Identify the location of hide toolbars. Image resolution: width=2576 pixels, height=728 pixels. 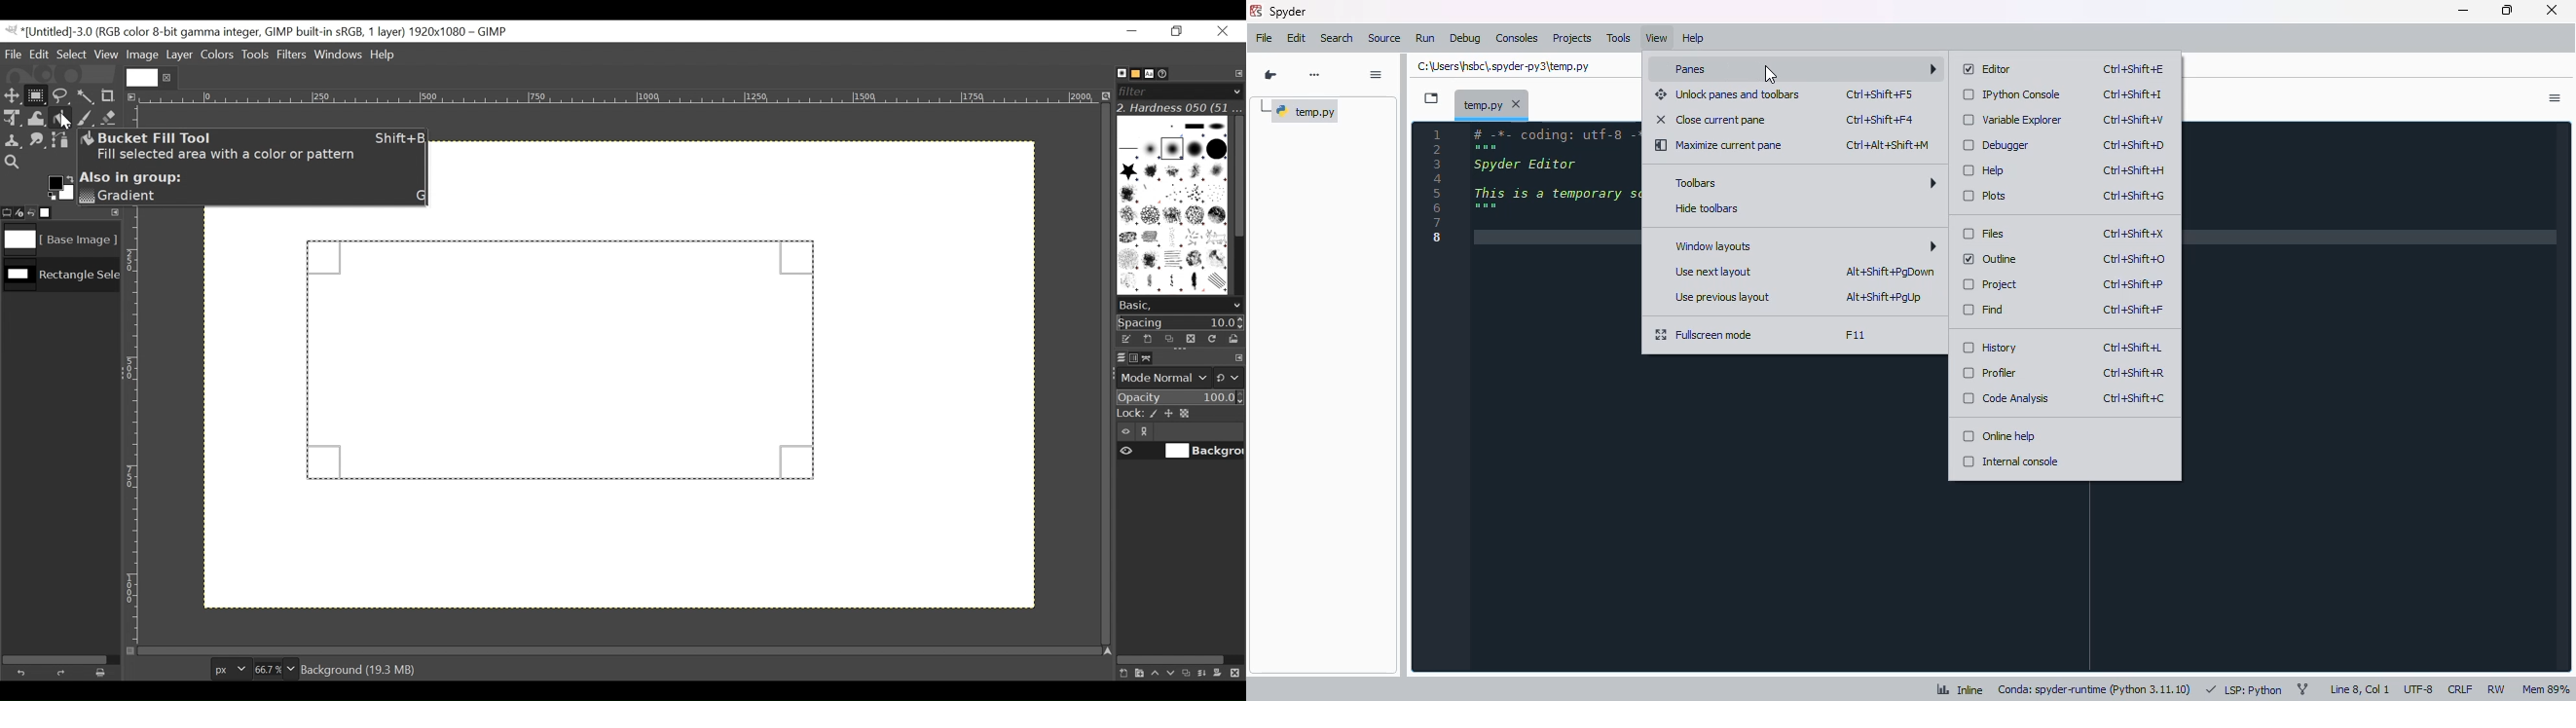
(1708, 208).